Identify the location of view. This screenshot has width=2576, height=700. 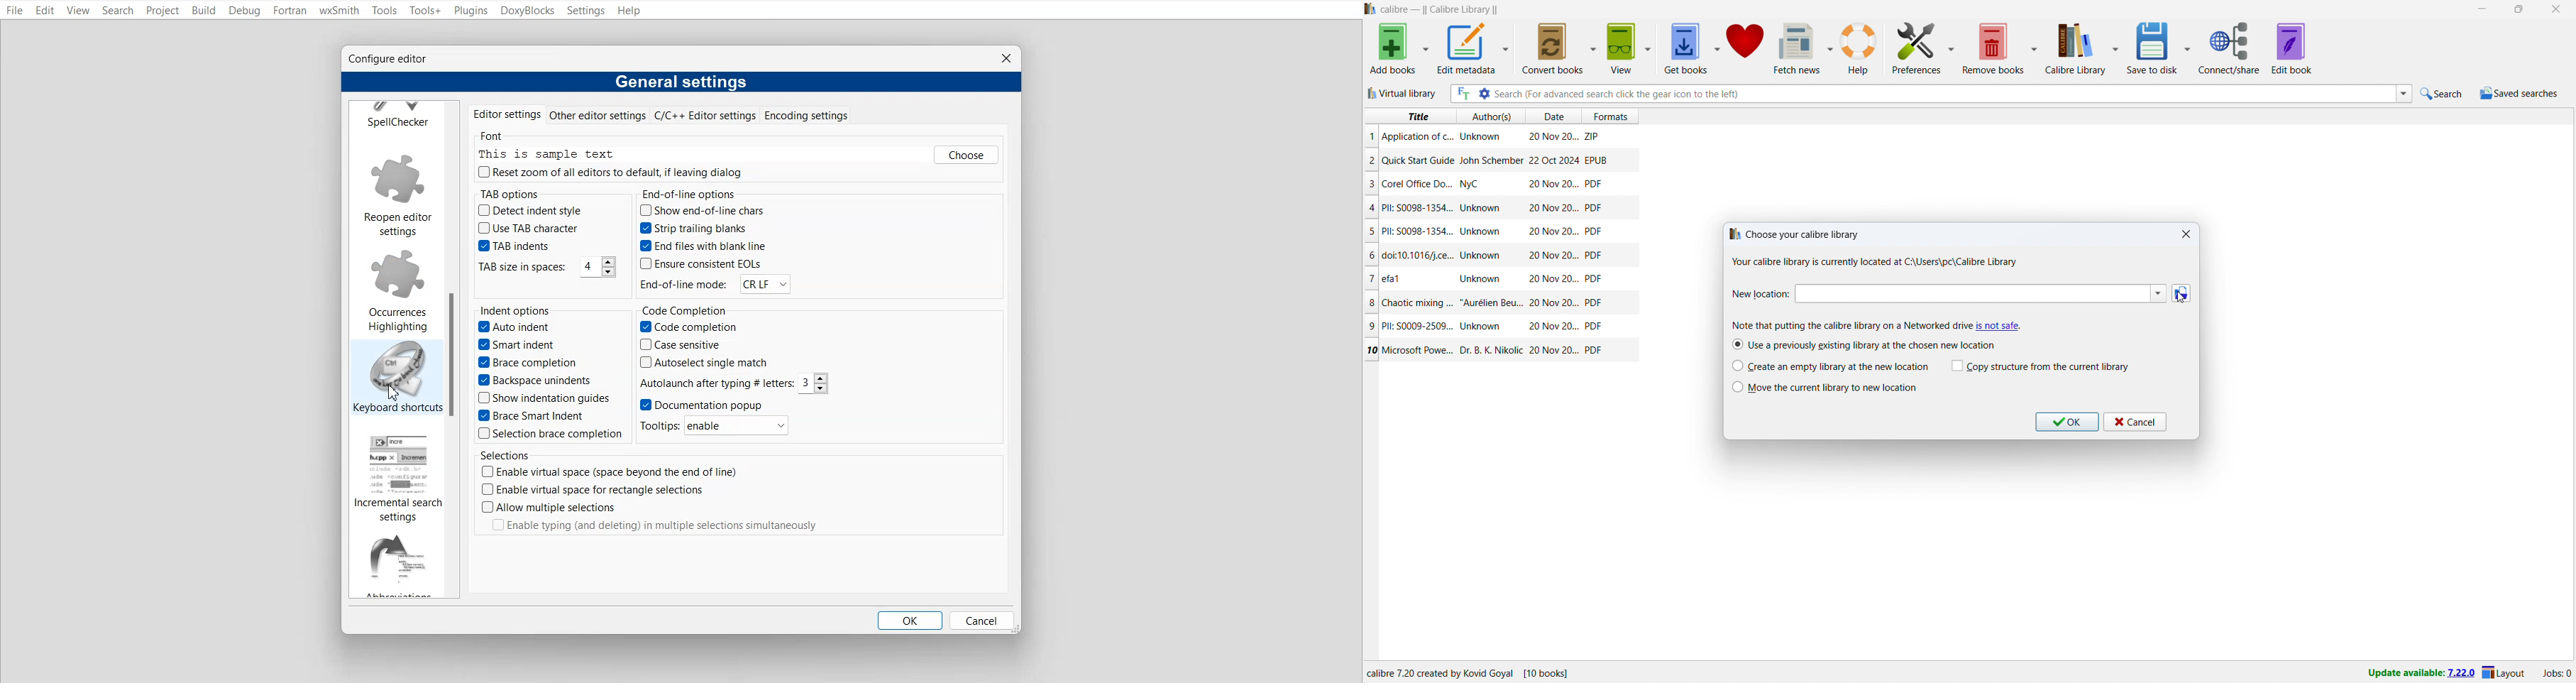
(1621, 48).